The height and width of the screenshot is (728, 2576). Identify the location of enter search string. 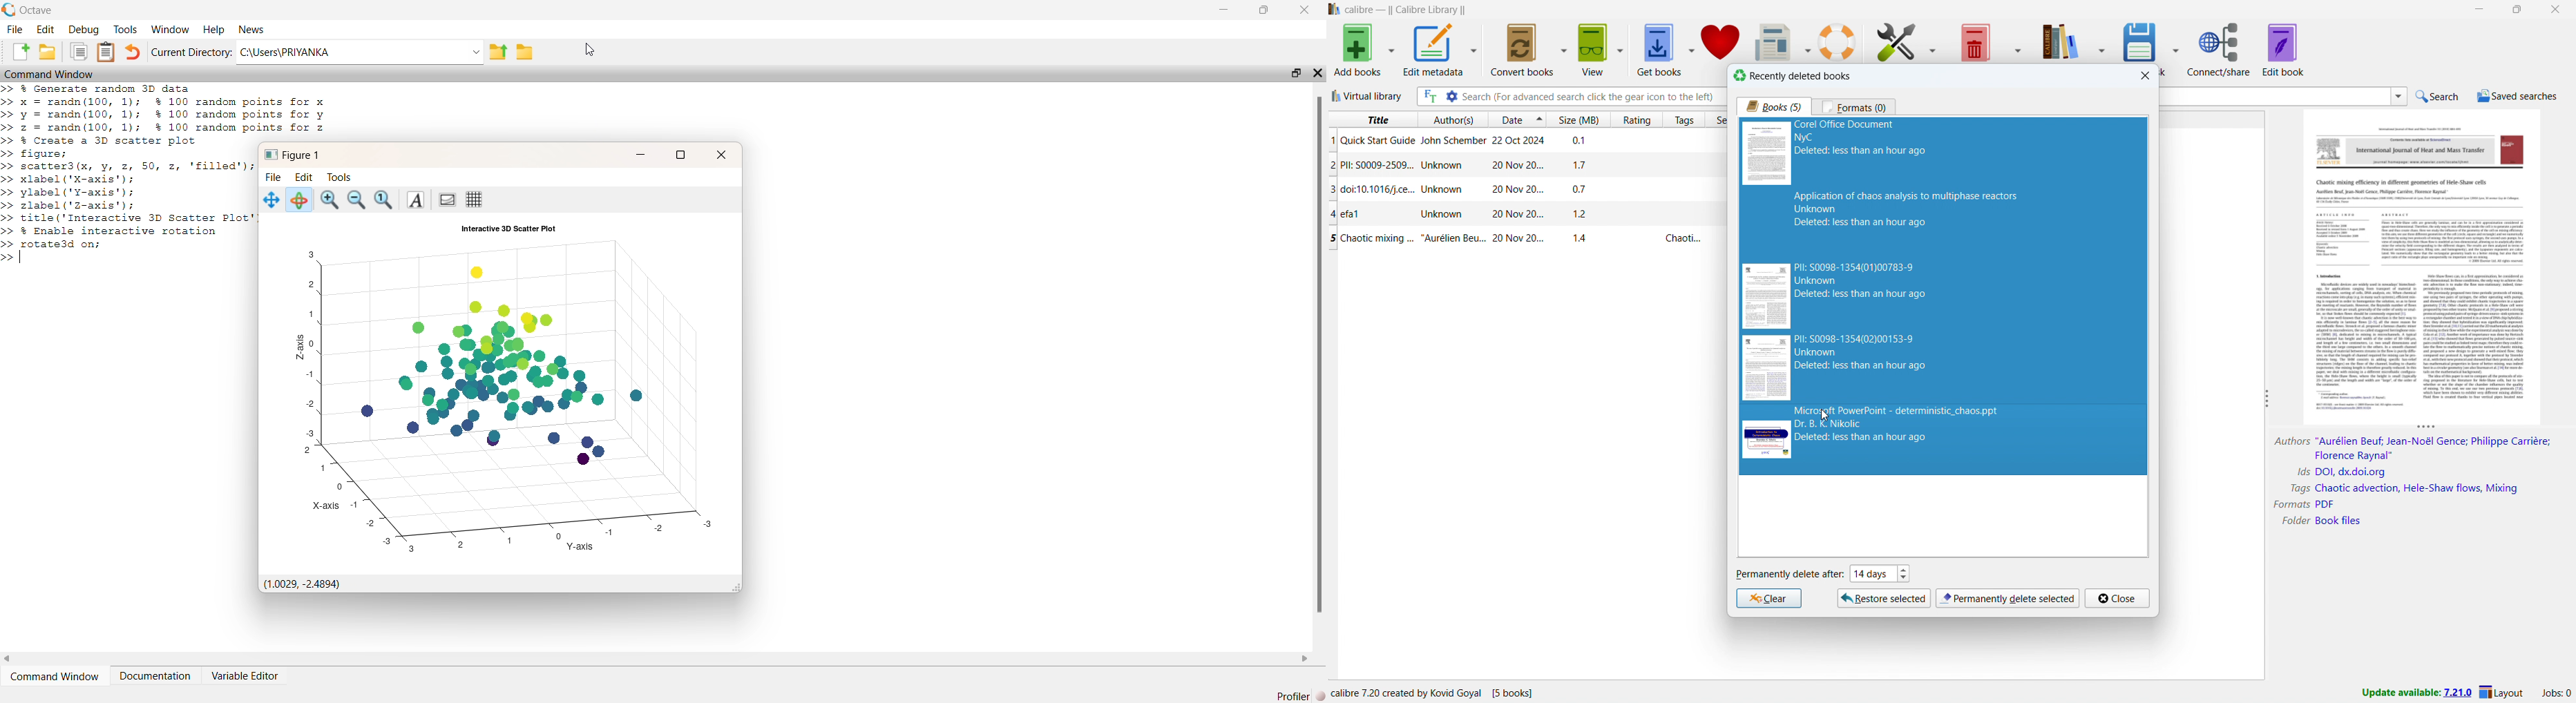
(1592, 96).